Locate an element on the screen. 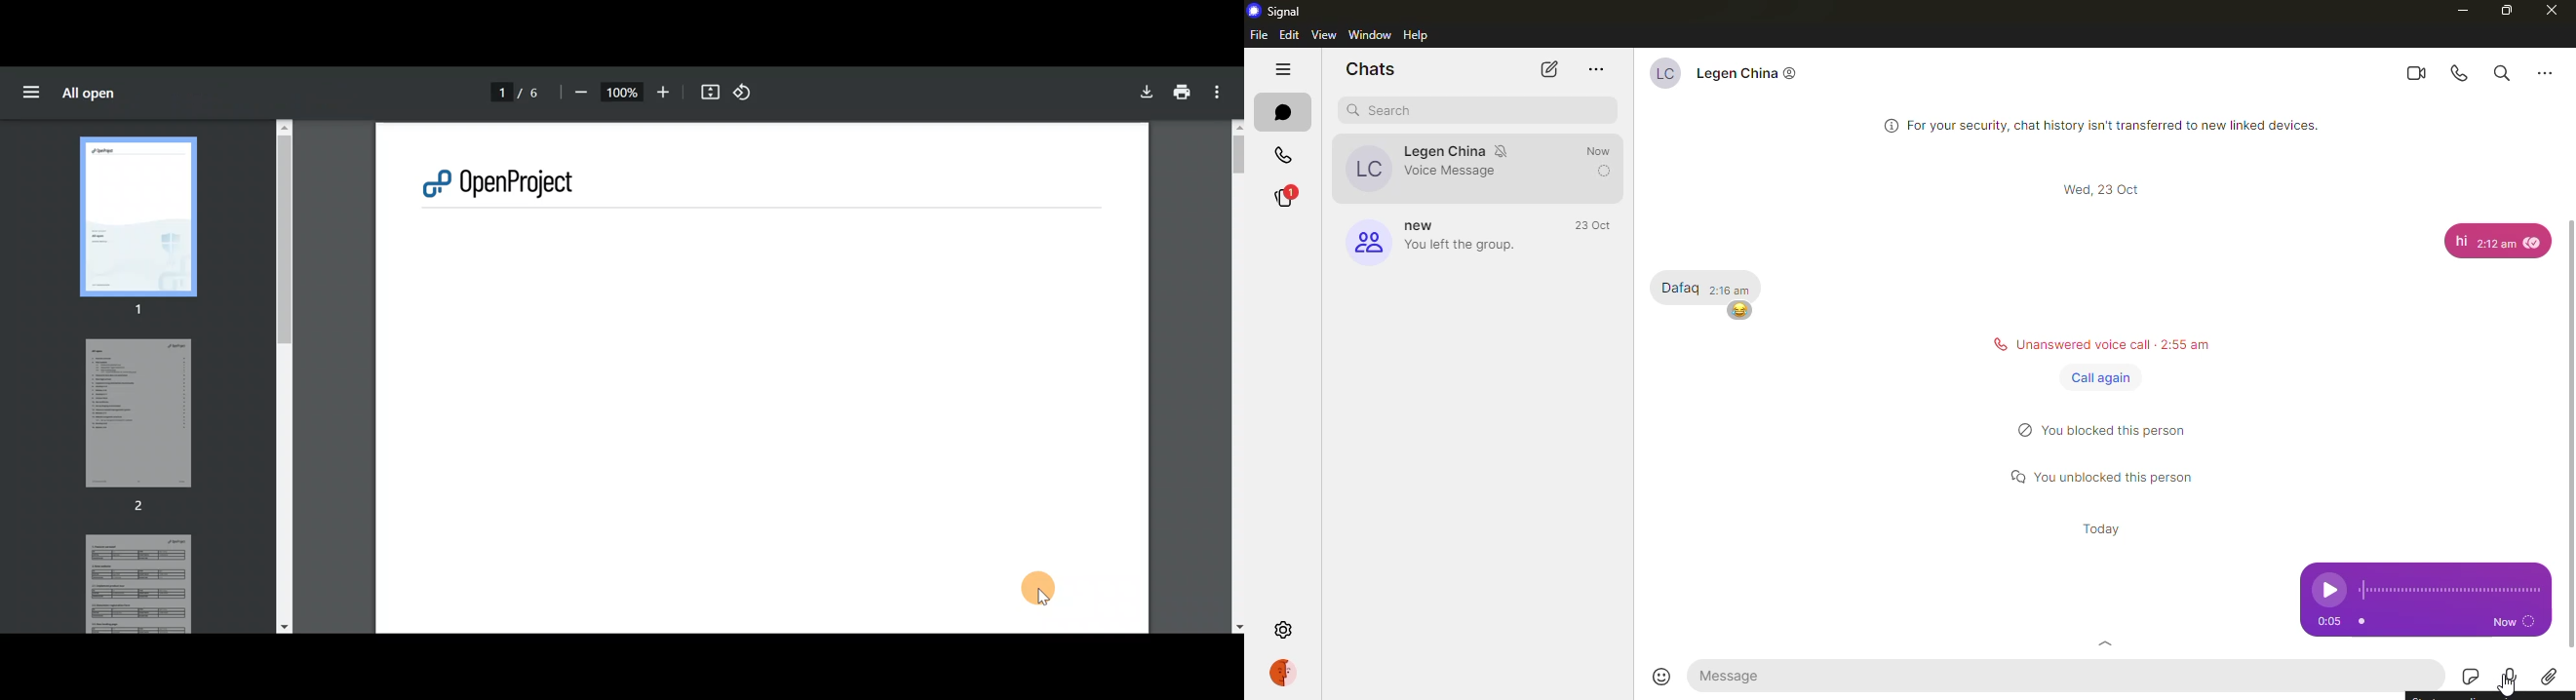  Scroll bar is located at coordinates (1229, 375).